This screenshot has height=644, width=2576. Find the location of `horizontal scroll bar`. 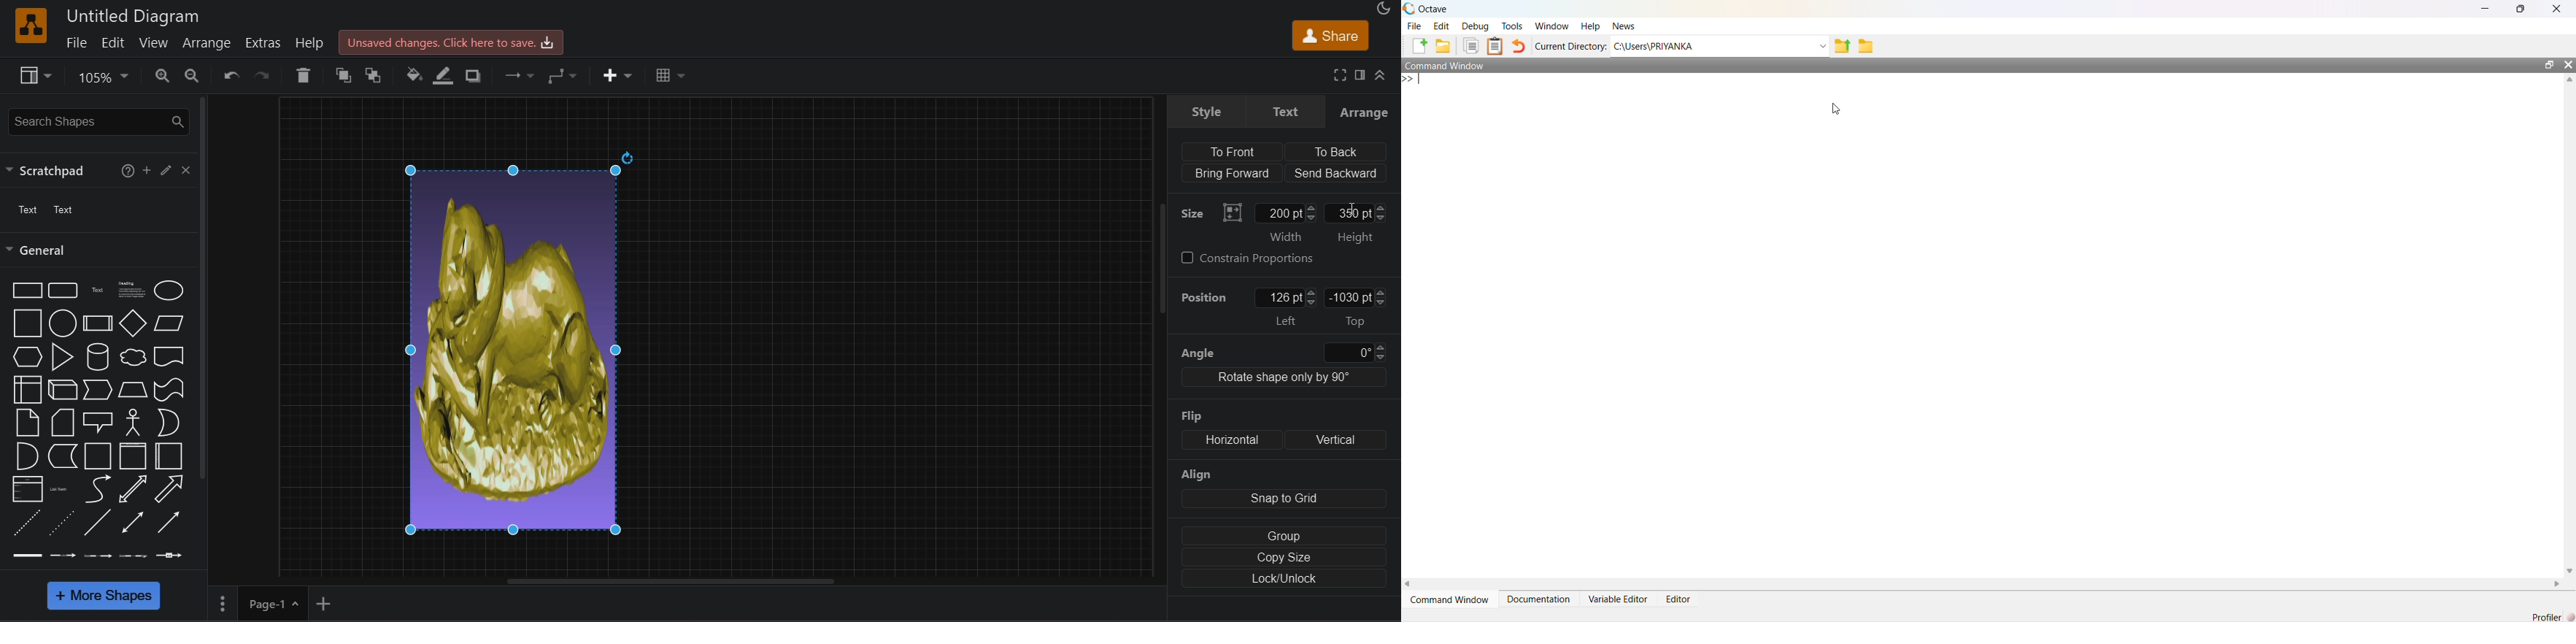

horizontal scroll bar is located at coordinates (661, 580).